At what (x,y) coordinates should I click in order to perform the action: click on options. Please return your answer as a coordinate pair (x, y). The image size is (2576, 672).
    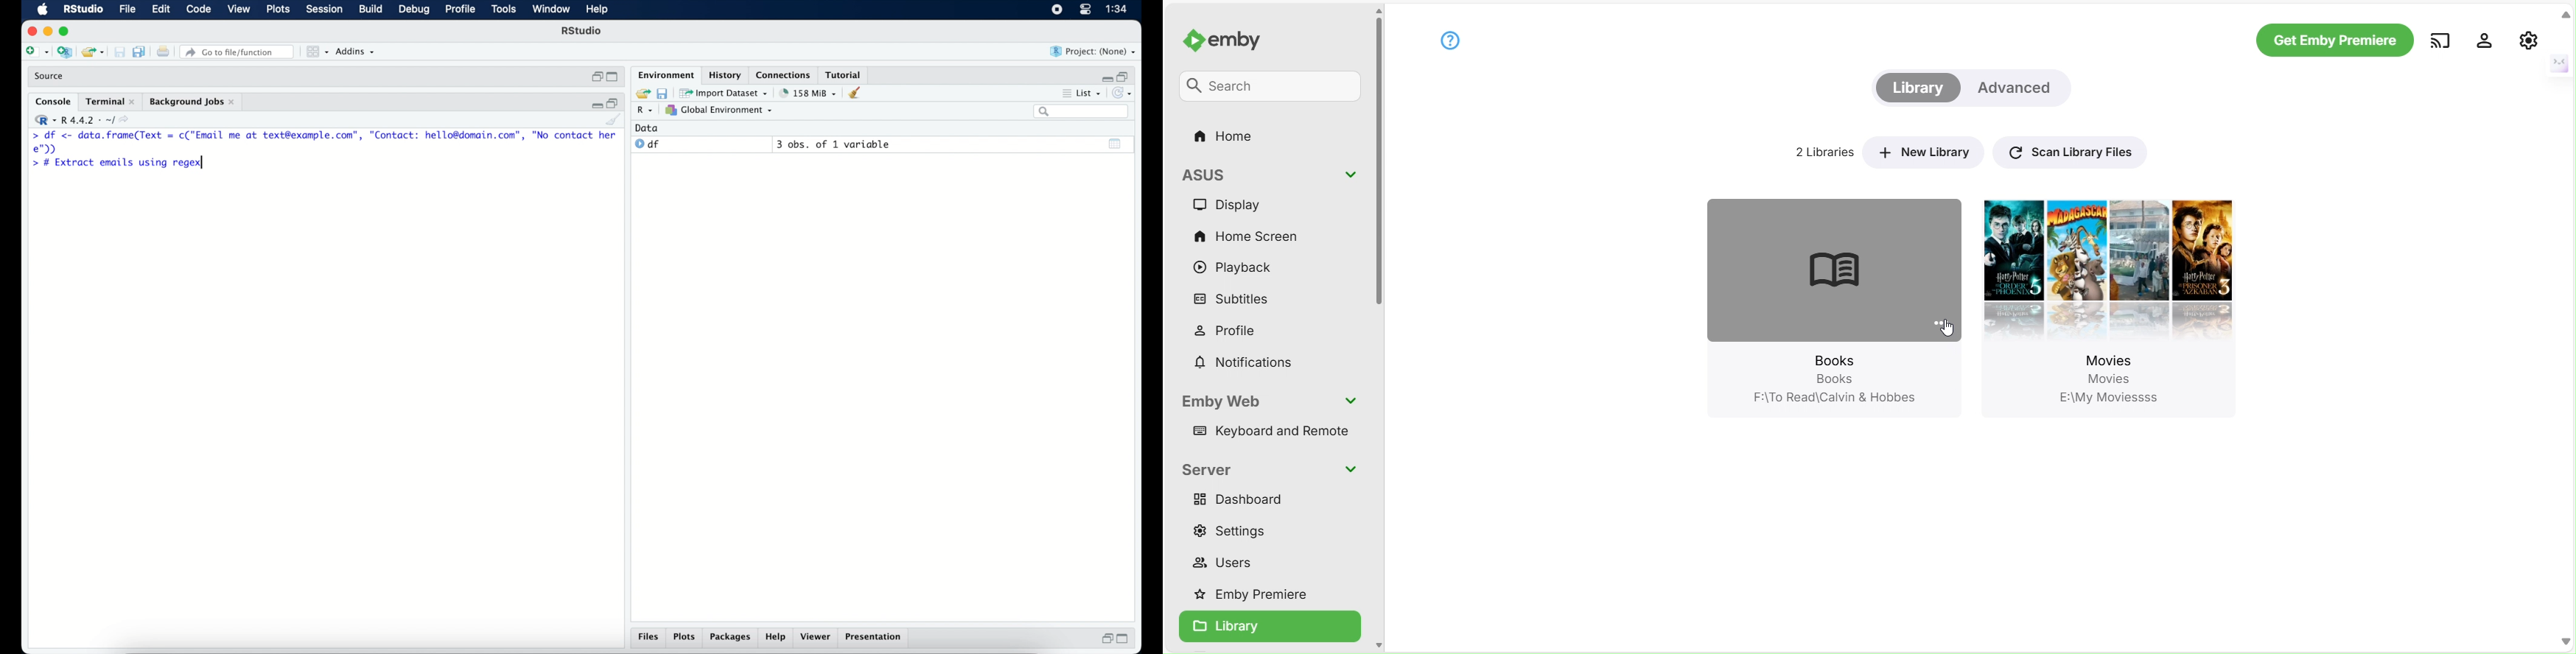
    Looking at the image, I should click on (1937, 323).